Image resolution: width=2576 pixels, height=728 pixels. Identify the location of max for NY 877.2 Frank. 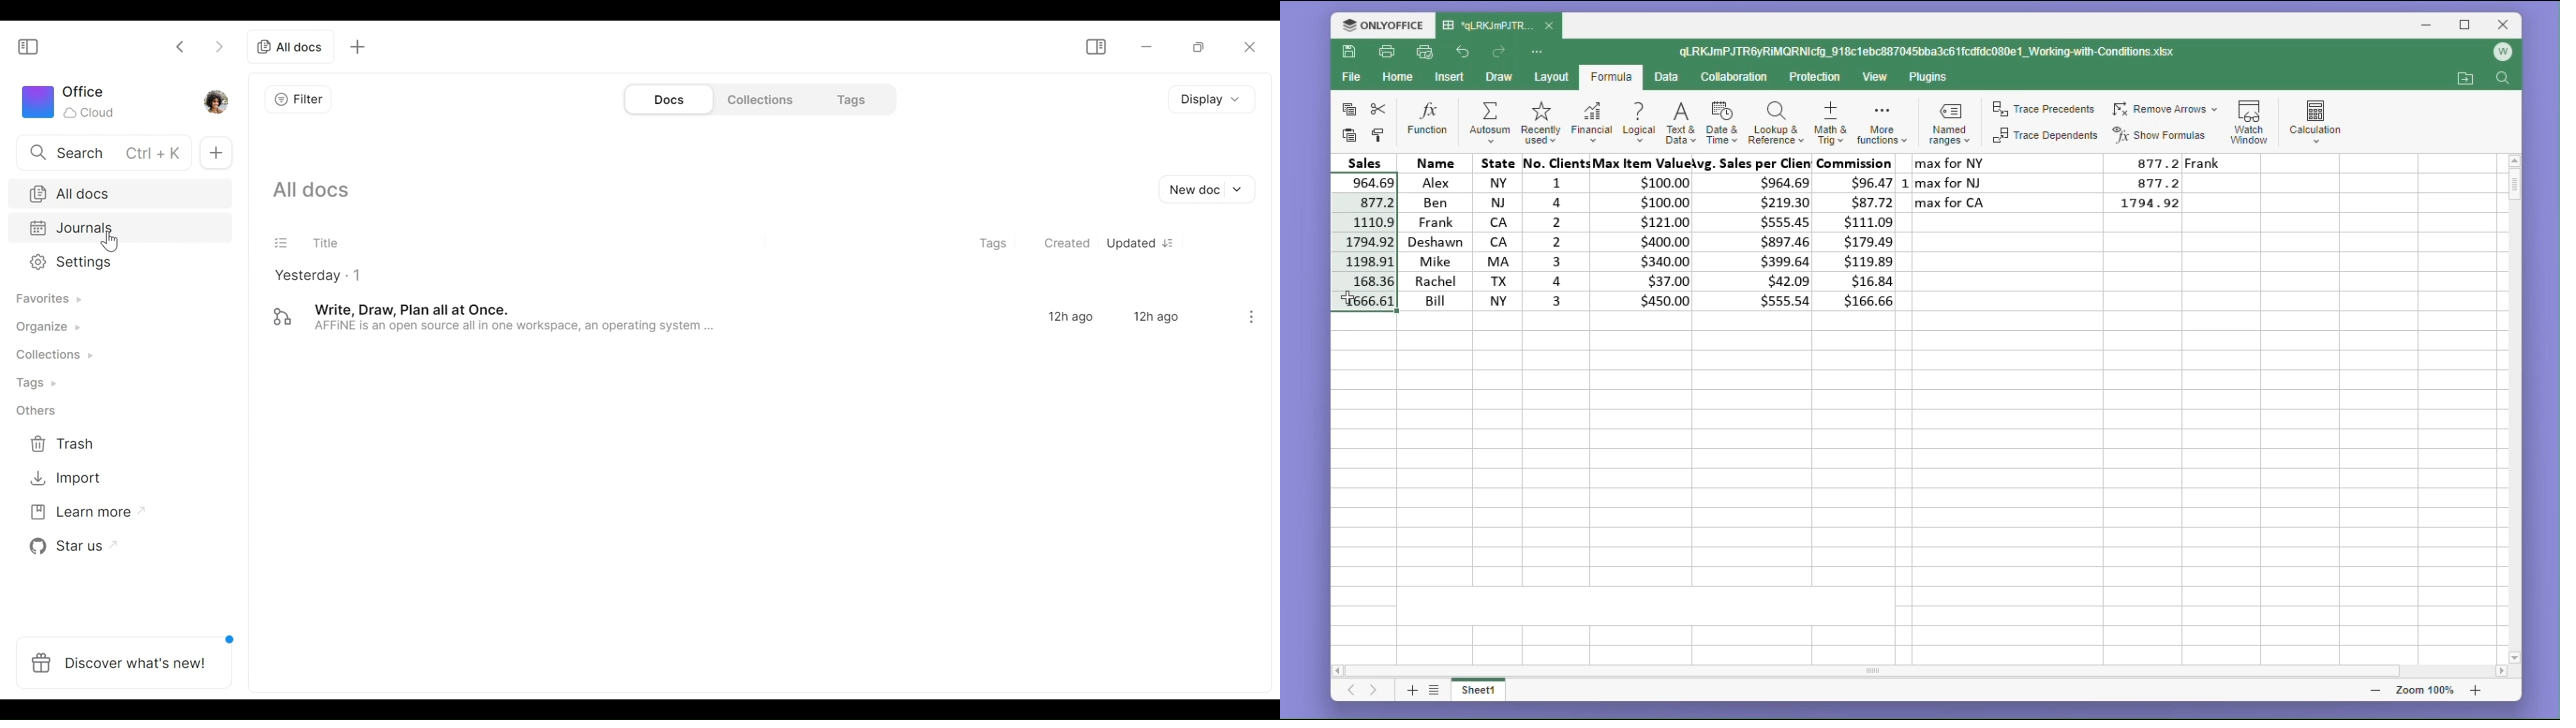
(2087, 163).